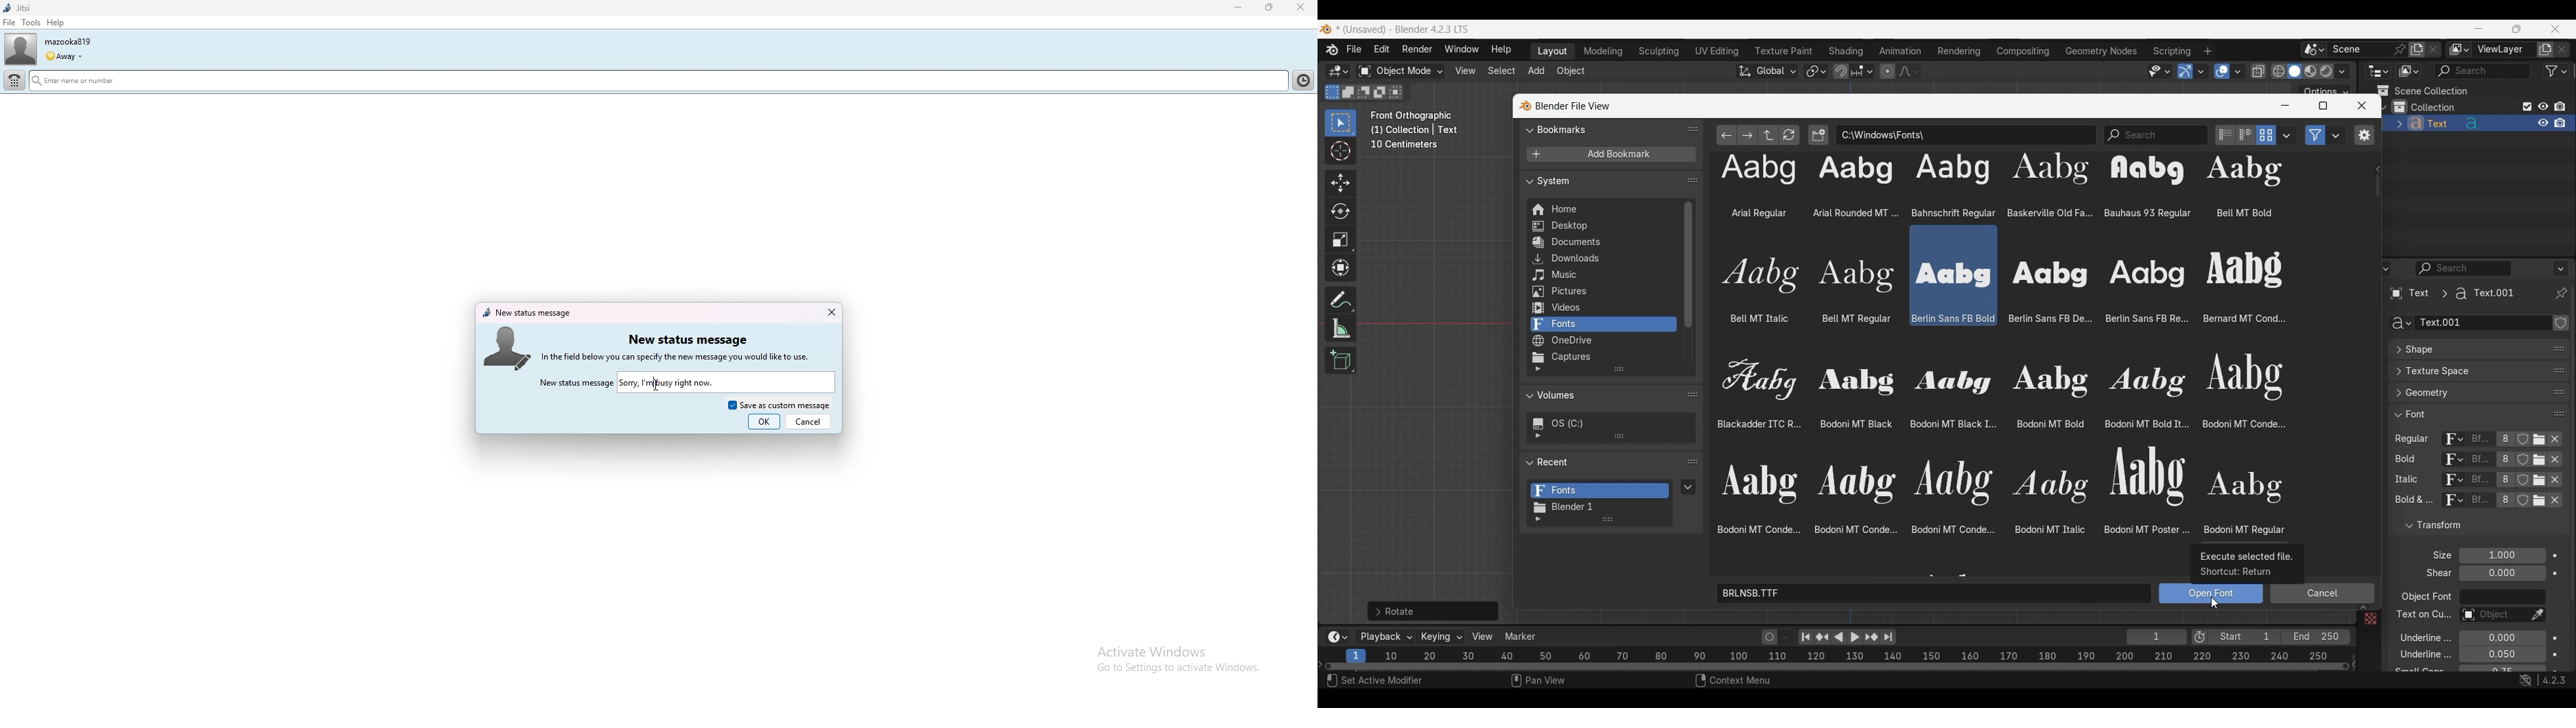 Image resolution: width=2576 pixels, height=728 pixels. What do you see at coordinates (2325, 90) in the screenshot?
I see `Transform options` at bounding box center [2325, 90].